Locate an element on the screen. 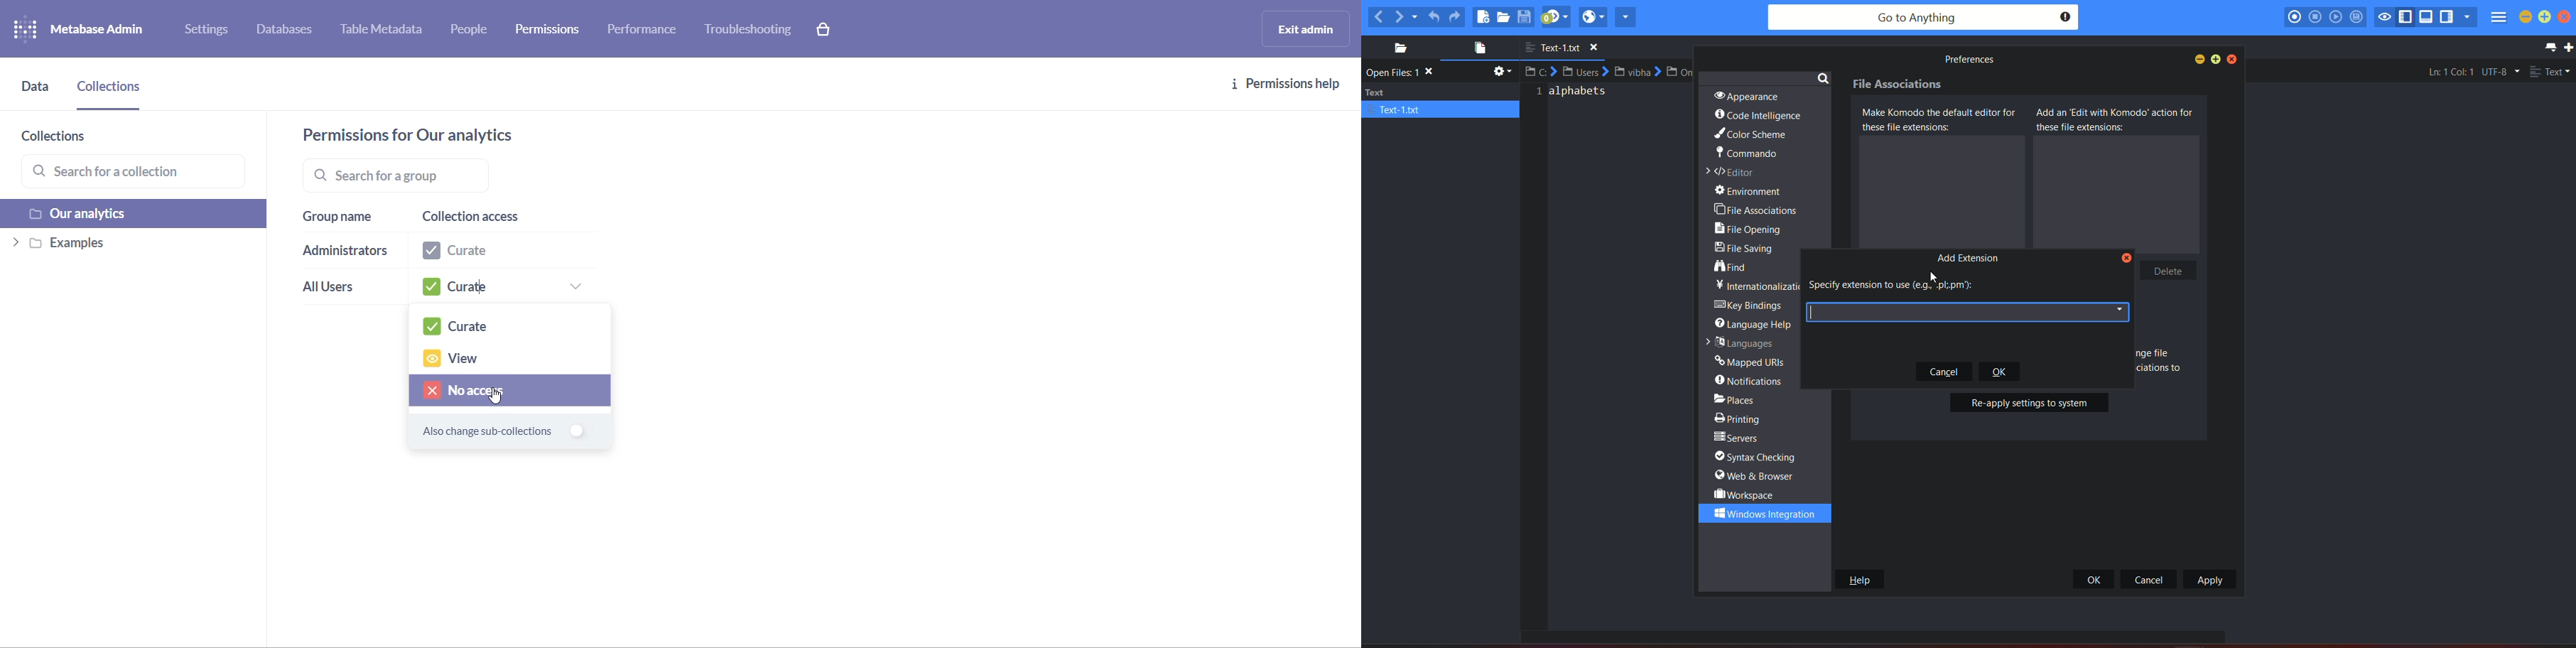 The image size is (2576, 672). text is located at coordinates (1753, 285).